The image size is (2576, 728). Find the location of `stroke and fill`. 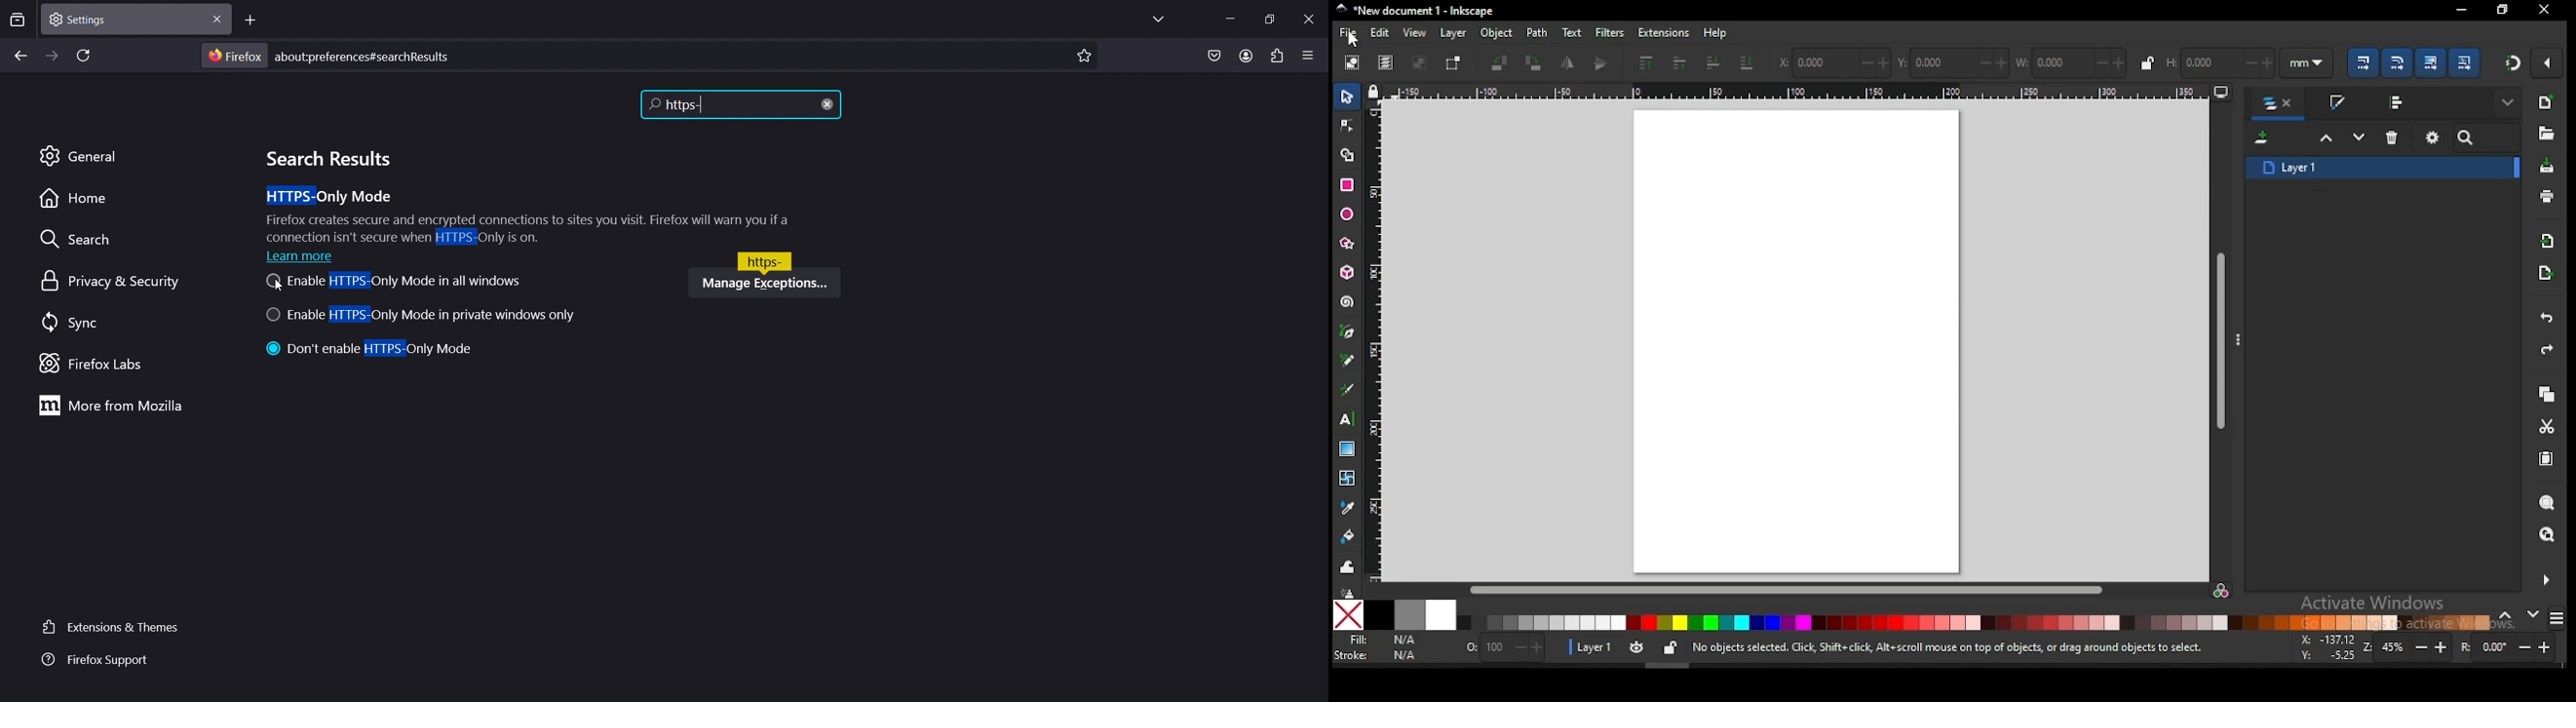

stroke and fill is located at coordinates (2336, 103).